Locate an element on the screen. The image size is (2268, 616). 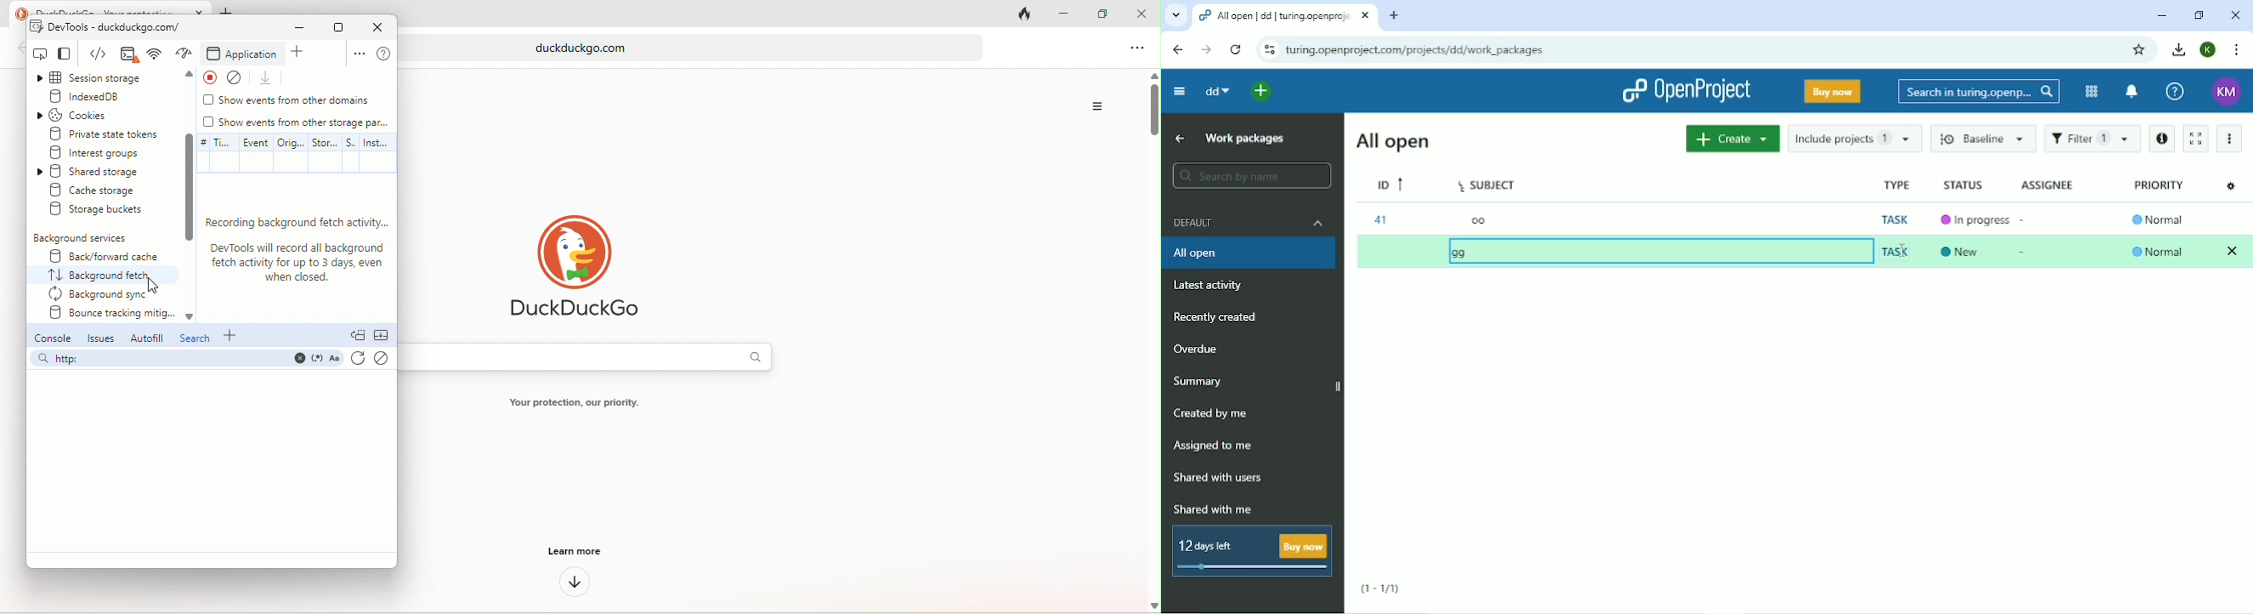
session storage is located at coordinates (103, 78).